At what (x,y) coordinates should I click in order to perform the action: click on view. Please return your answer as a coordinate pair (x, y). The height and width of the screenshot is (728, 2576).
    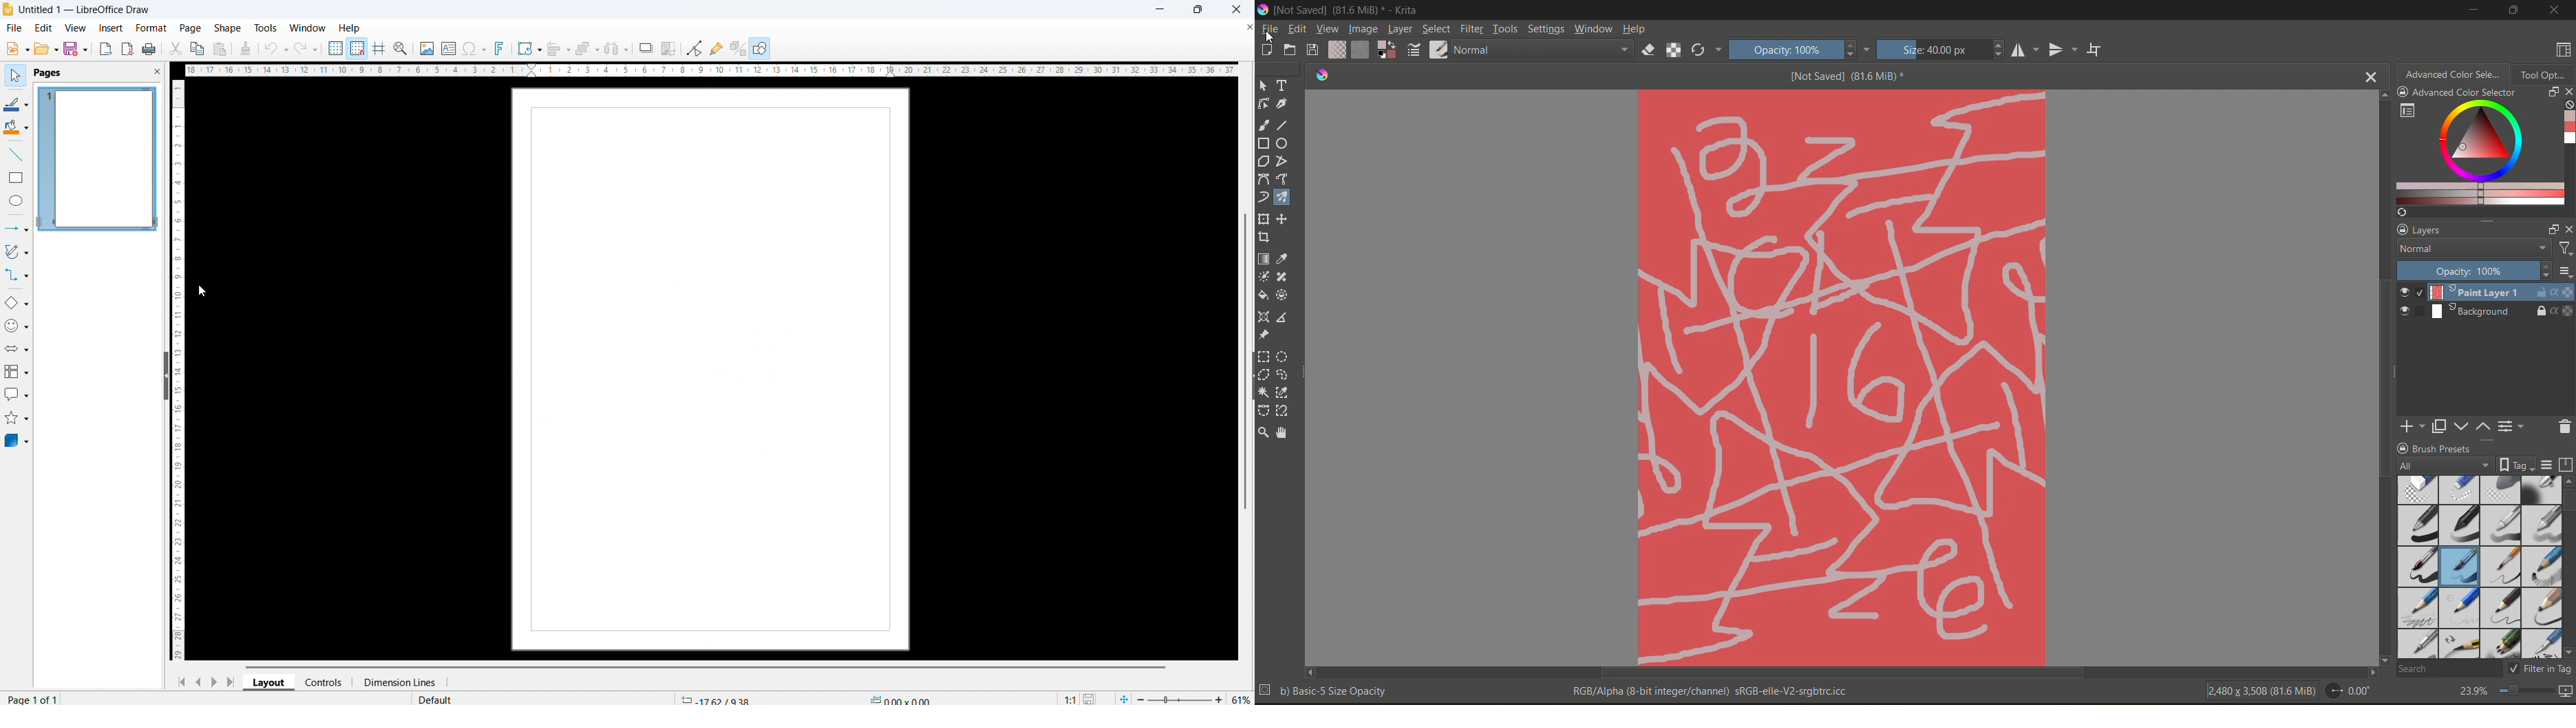
    Looking at the image, I should click on (1328, 29).